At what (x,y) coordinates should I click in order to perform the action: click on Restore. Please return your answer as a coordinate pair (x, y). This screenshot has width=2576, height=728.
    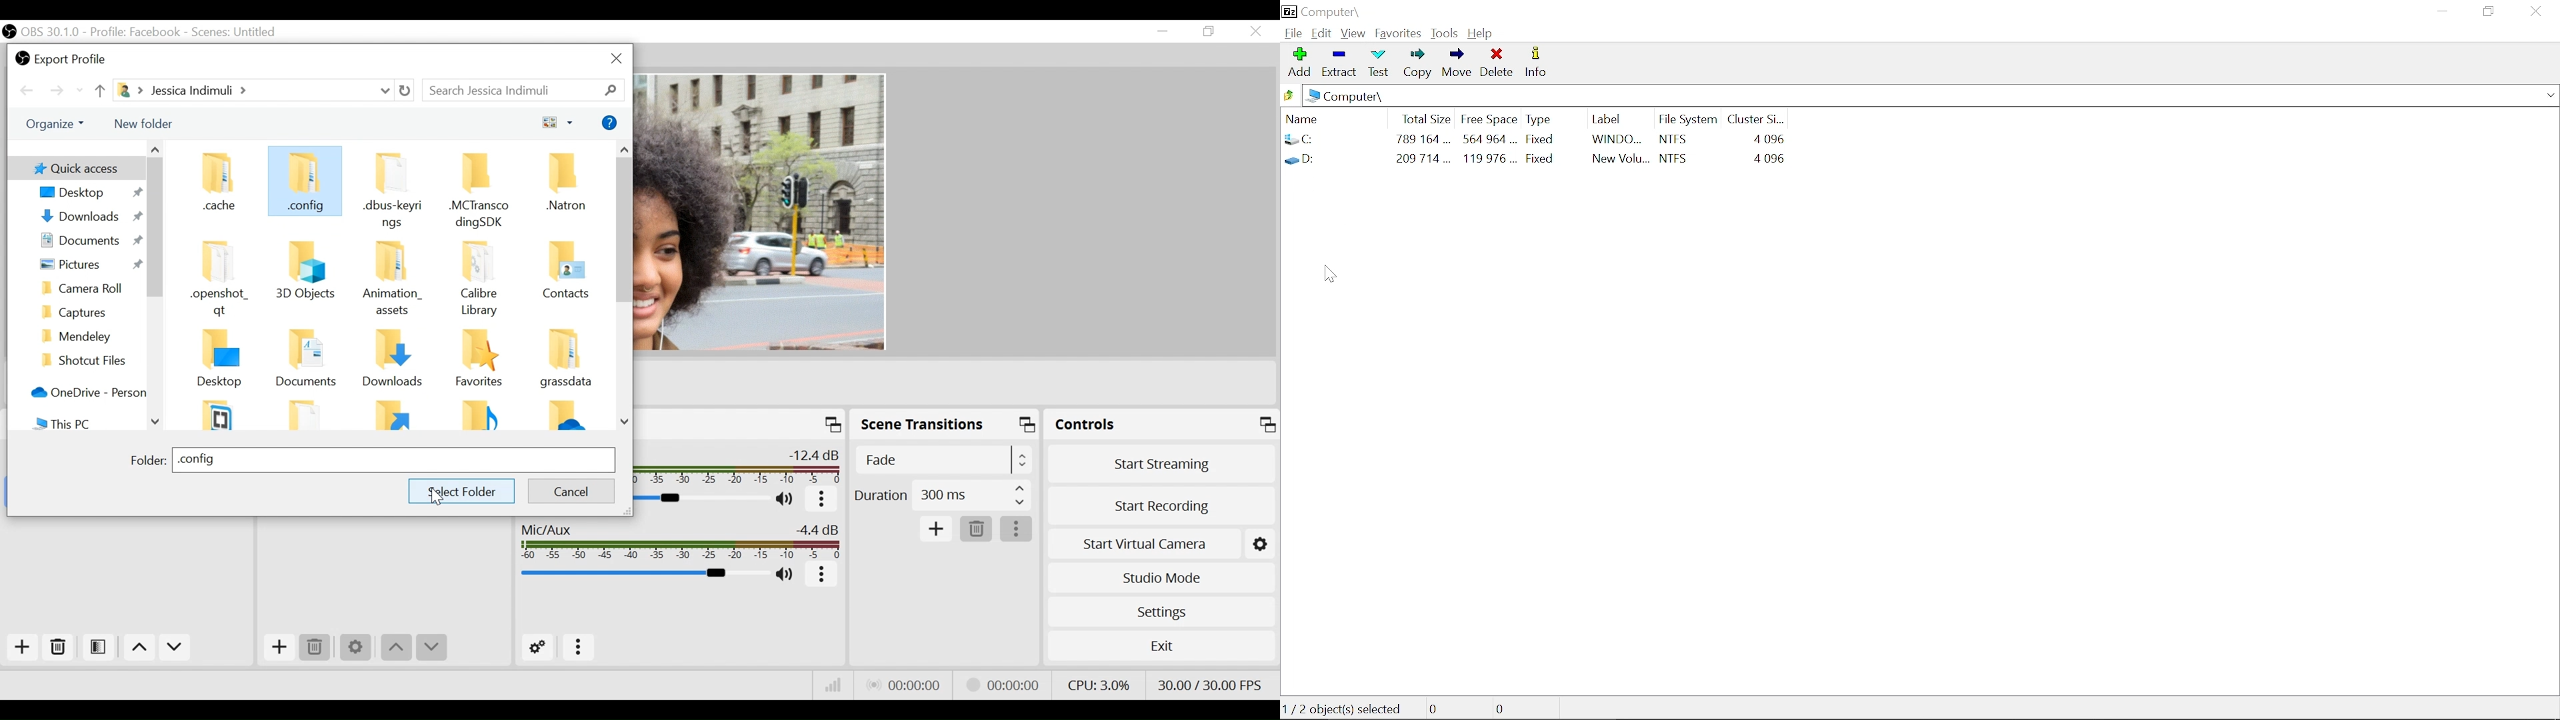
    Looking at the image, I should click on (1209, 32).